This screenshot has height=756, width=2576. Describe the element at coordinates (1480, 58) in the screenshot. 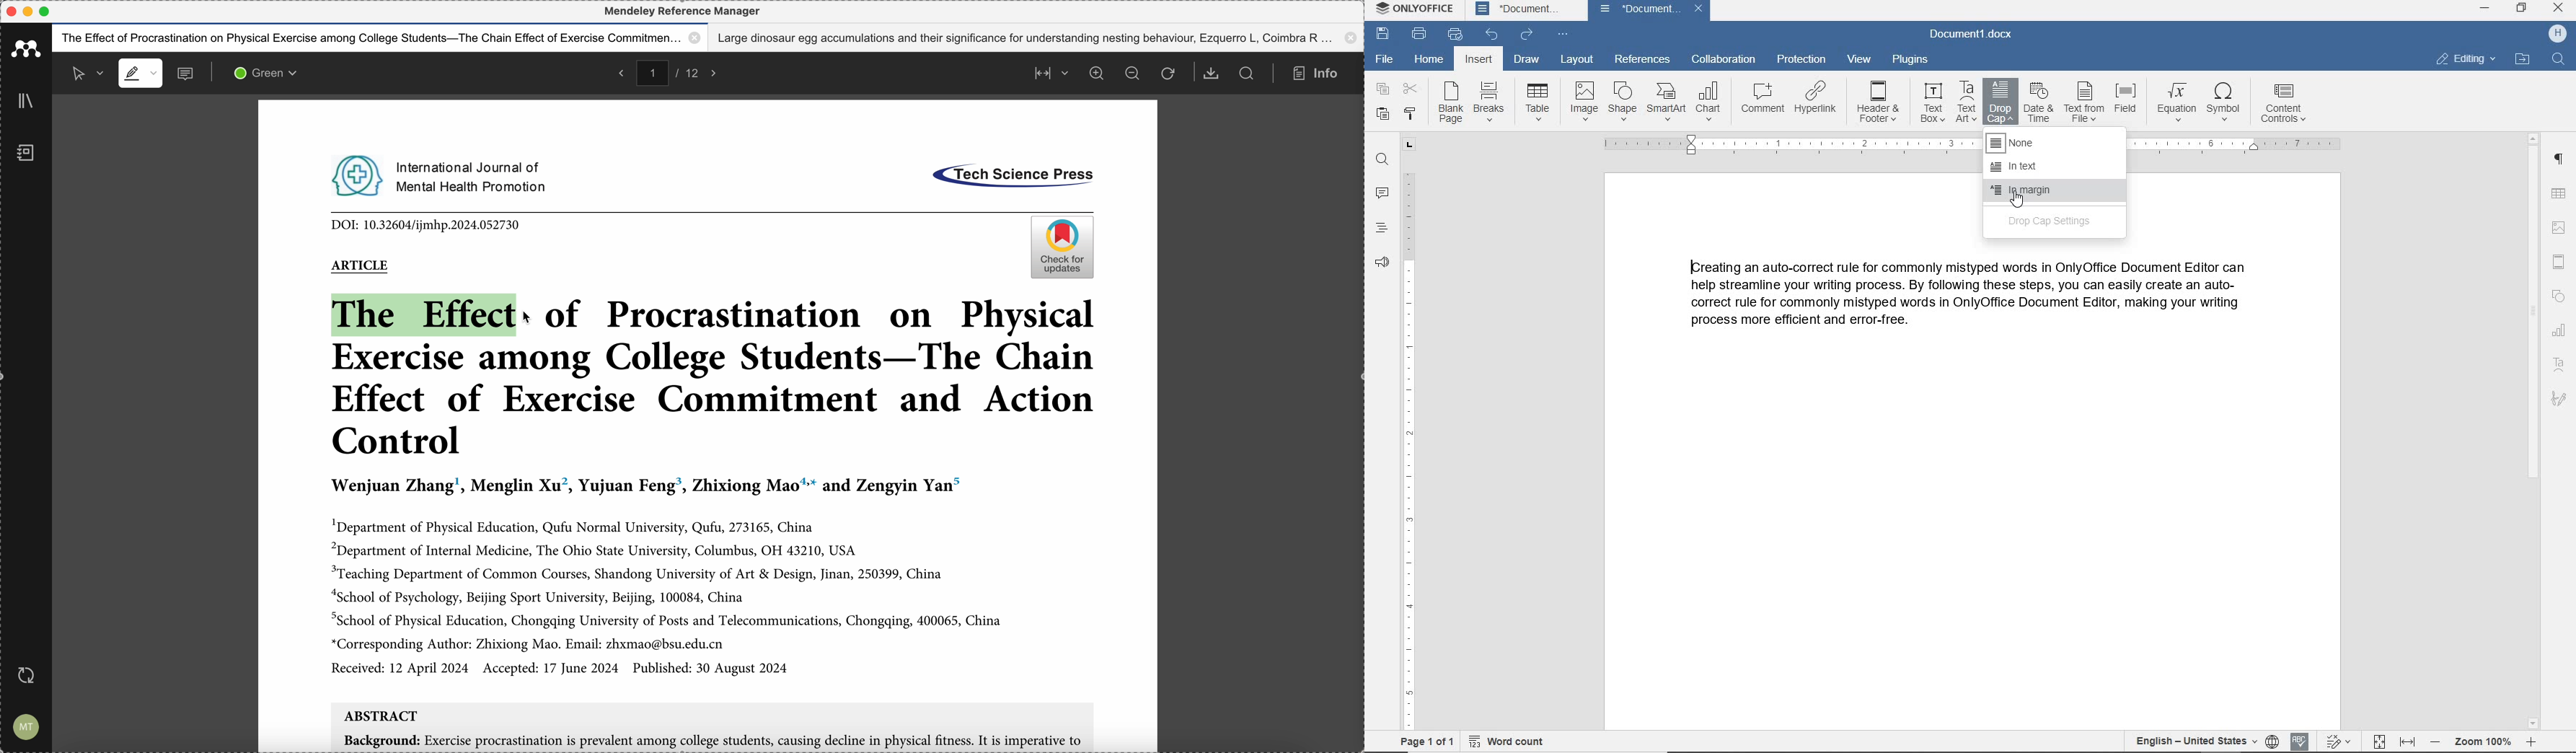

I see `insert` at that location.